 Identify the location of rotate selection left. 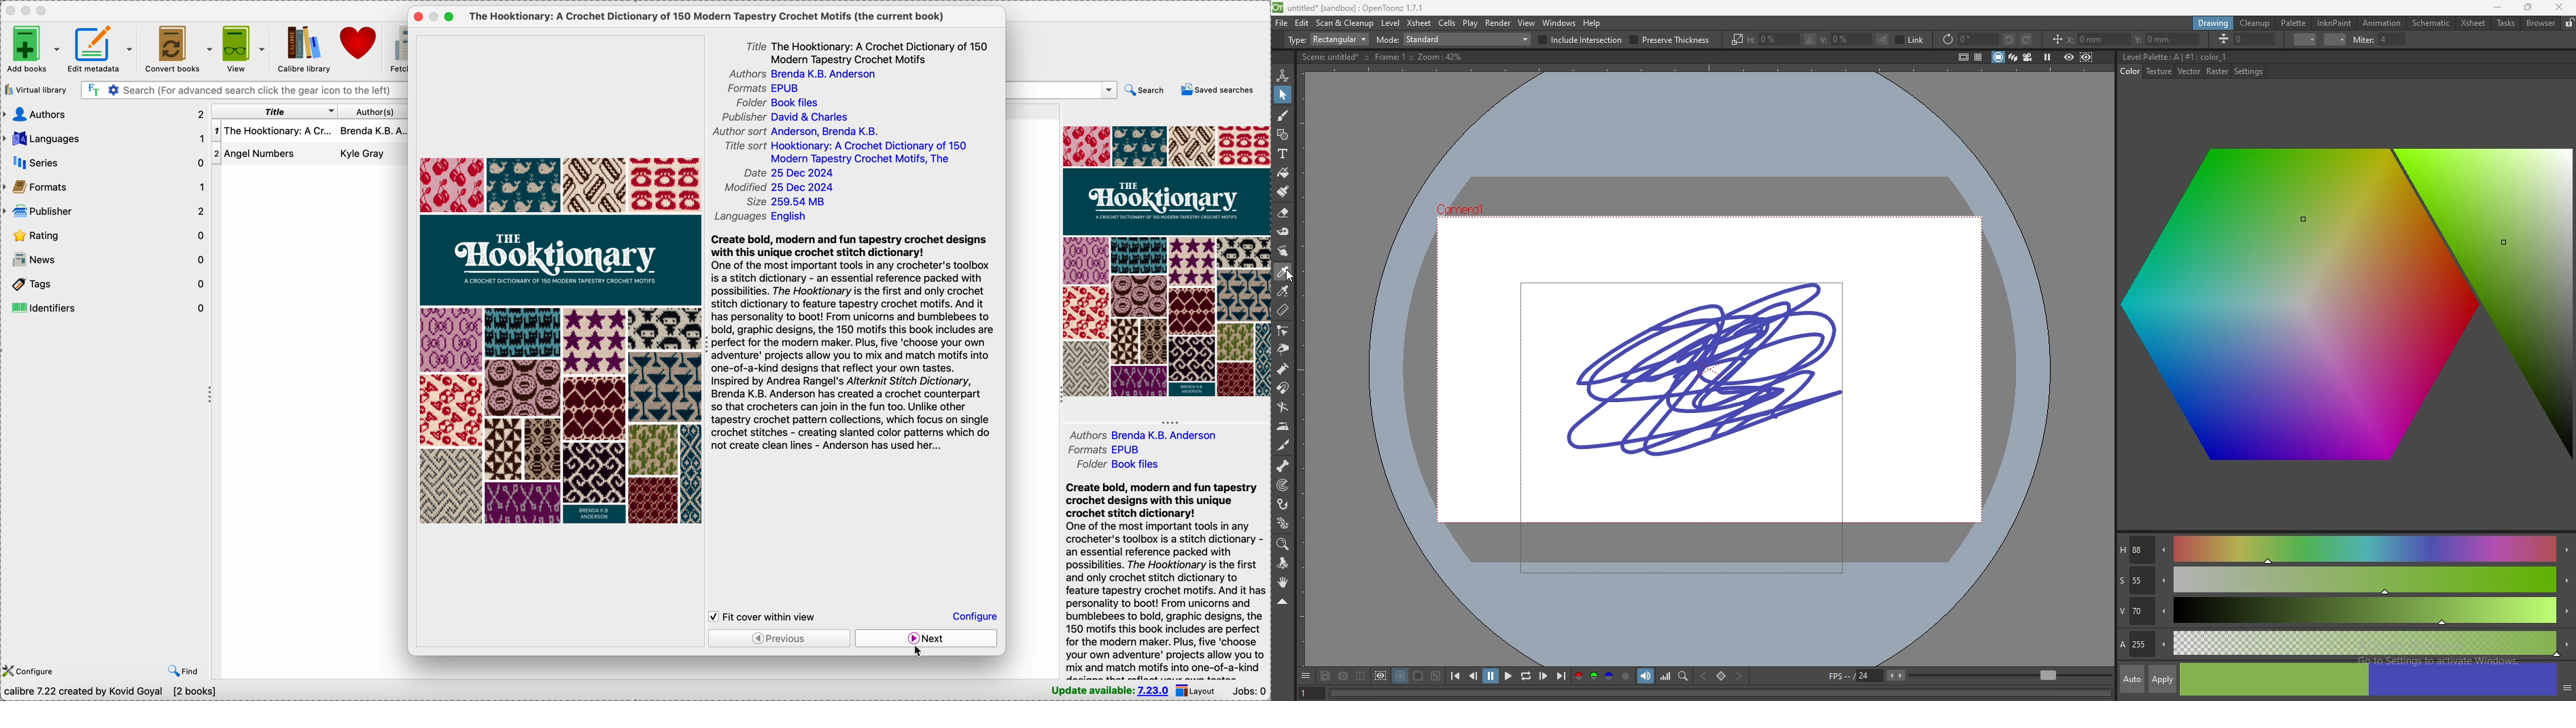
(2009, 40).